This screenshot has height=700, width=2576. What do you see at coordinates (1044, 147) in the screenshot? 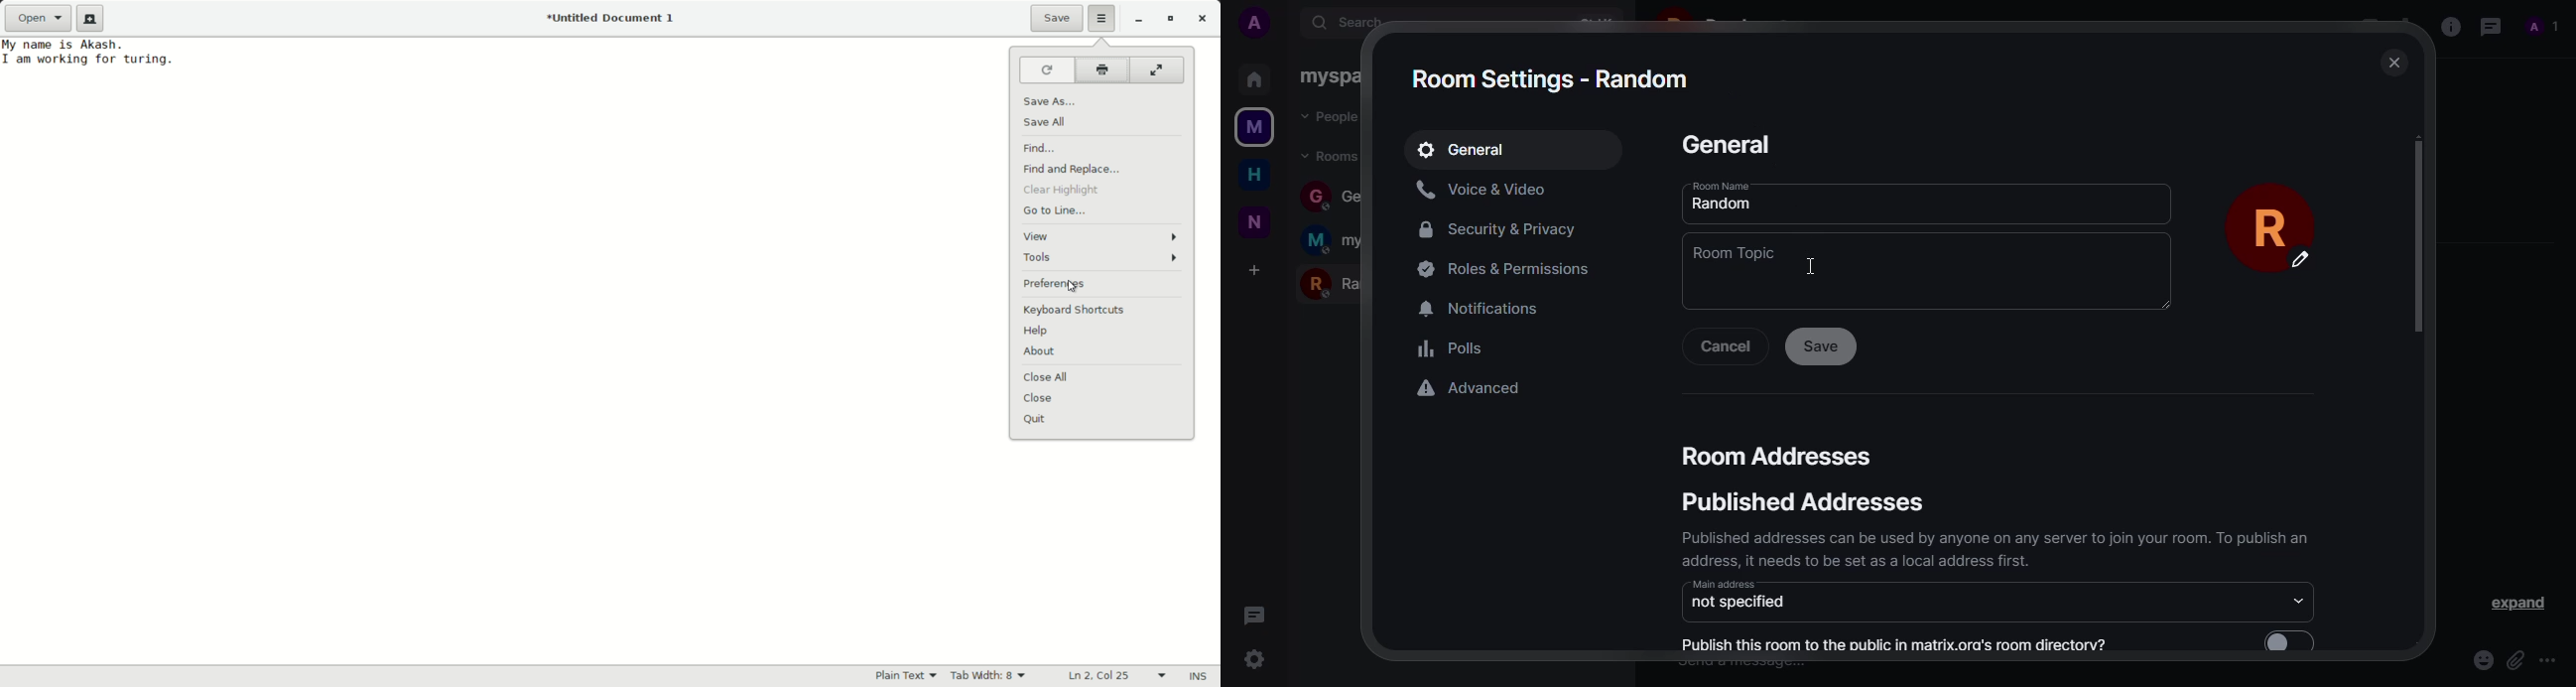
I see `find` at bounding box center [1044, 147].